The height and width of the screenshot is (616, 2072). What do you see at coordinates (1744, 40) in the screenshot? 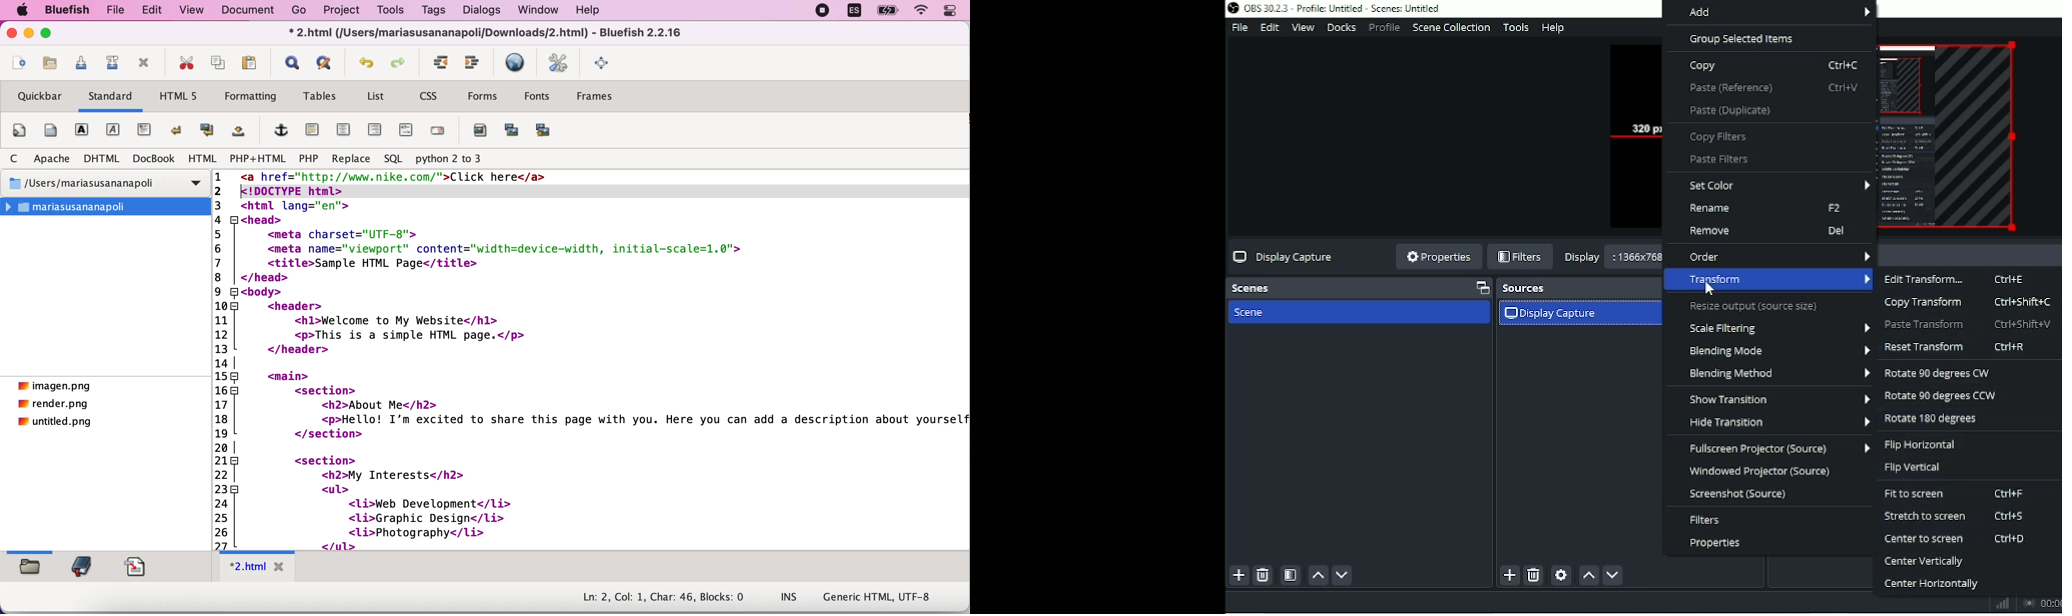
I see `Group selected items` at bounding box center [1744, 40].